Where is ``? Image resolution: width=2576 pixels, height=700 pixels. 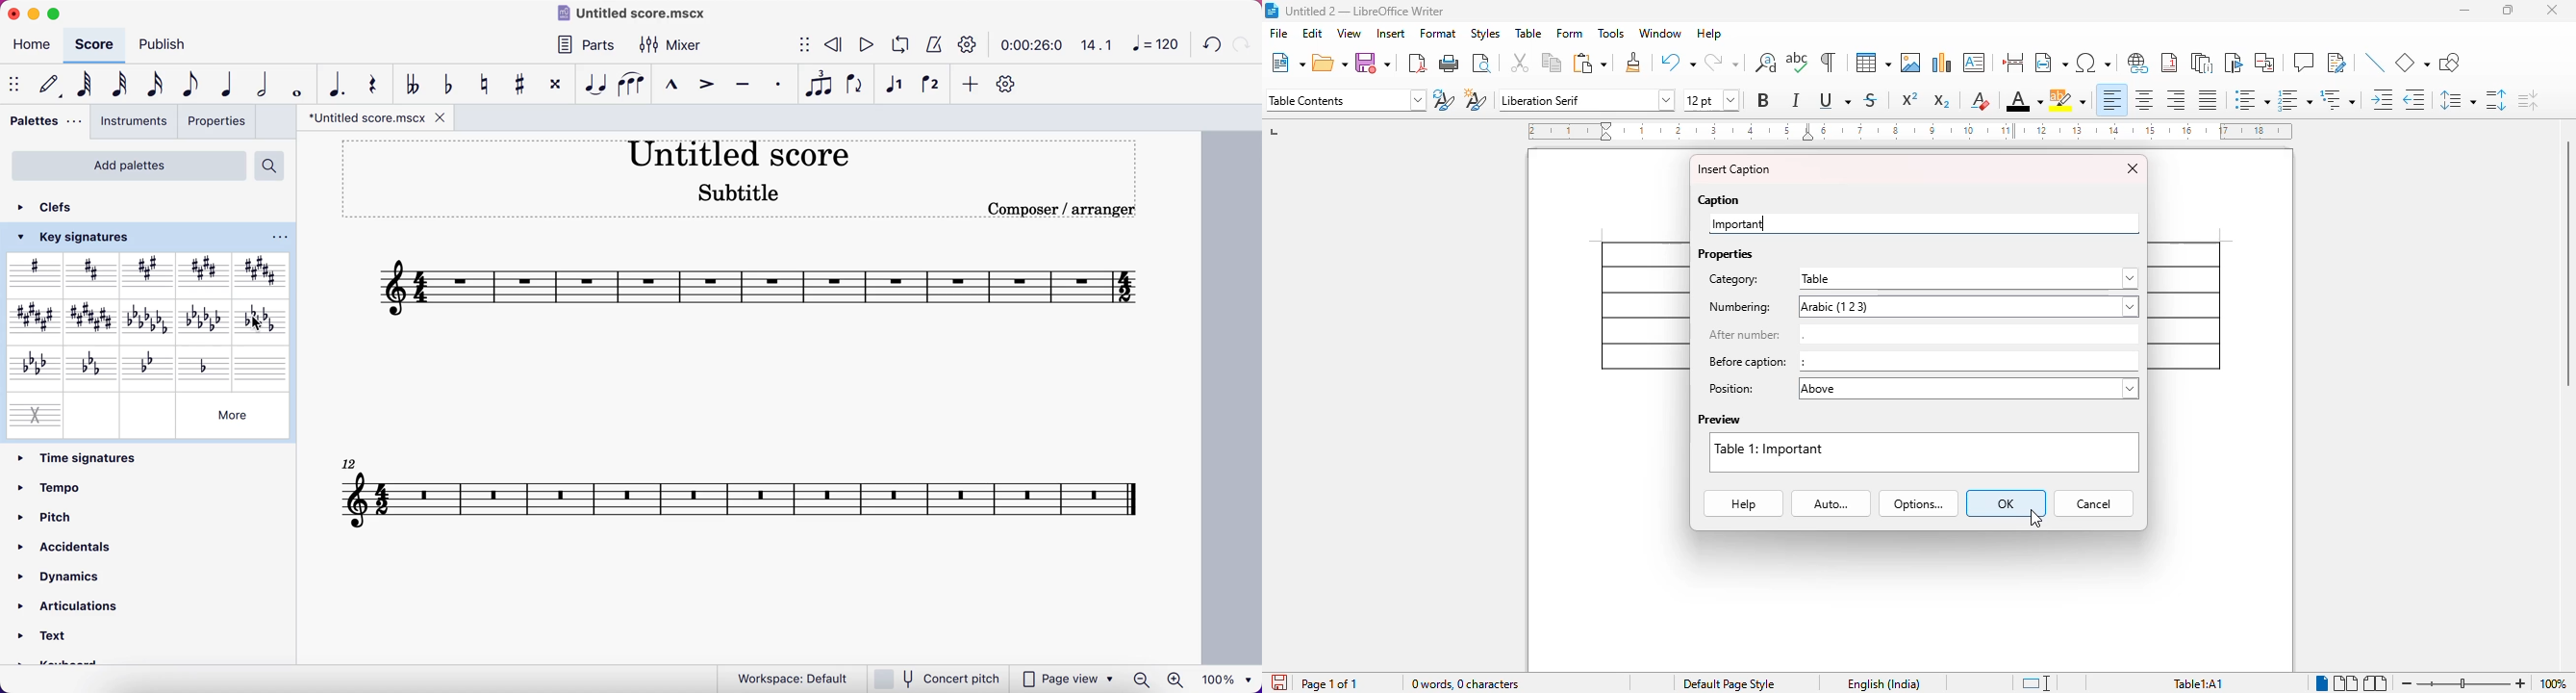  is located at coordinates (233, 415).